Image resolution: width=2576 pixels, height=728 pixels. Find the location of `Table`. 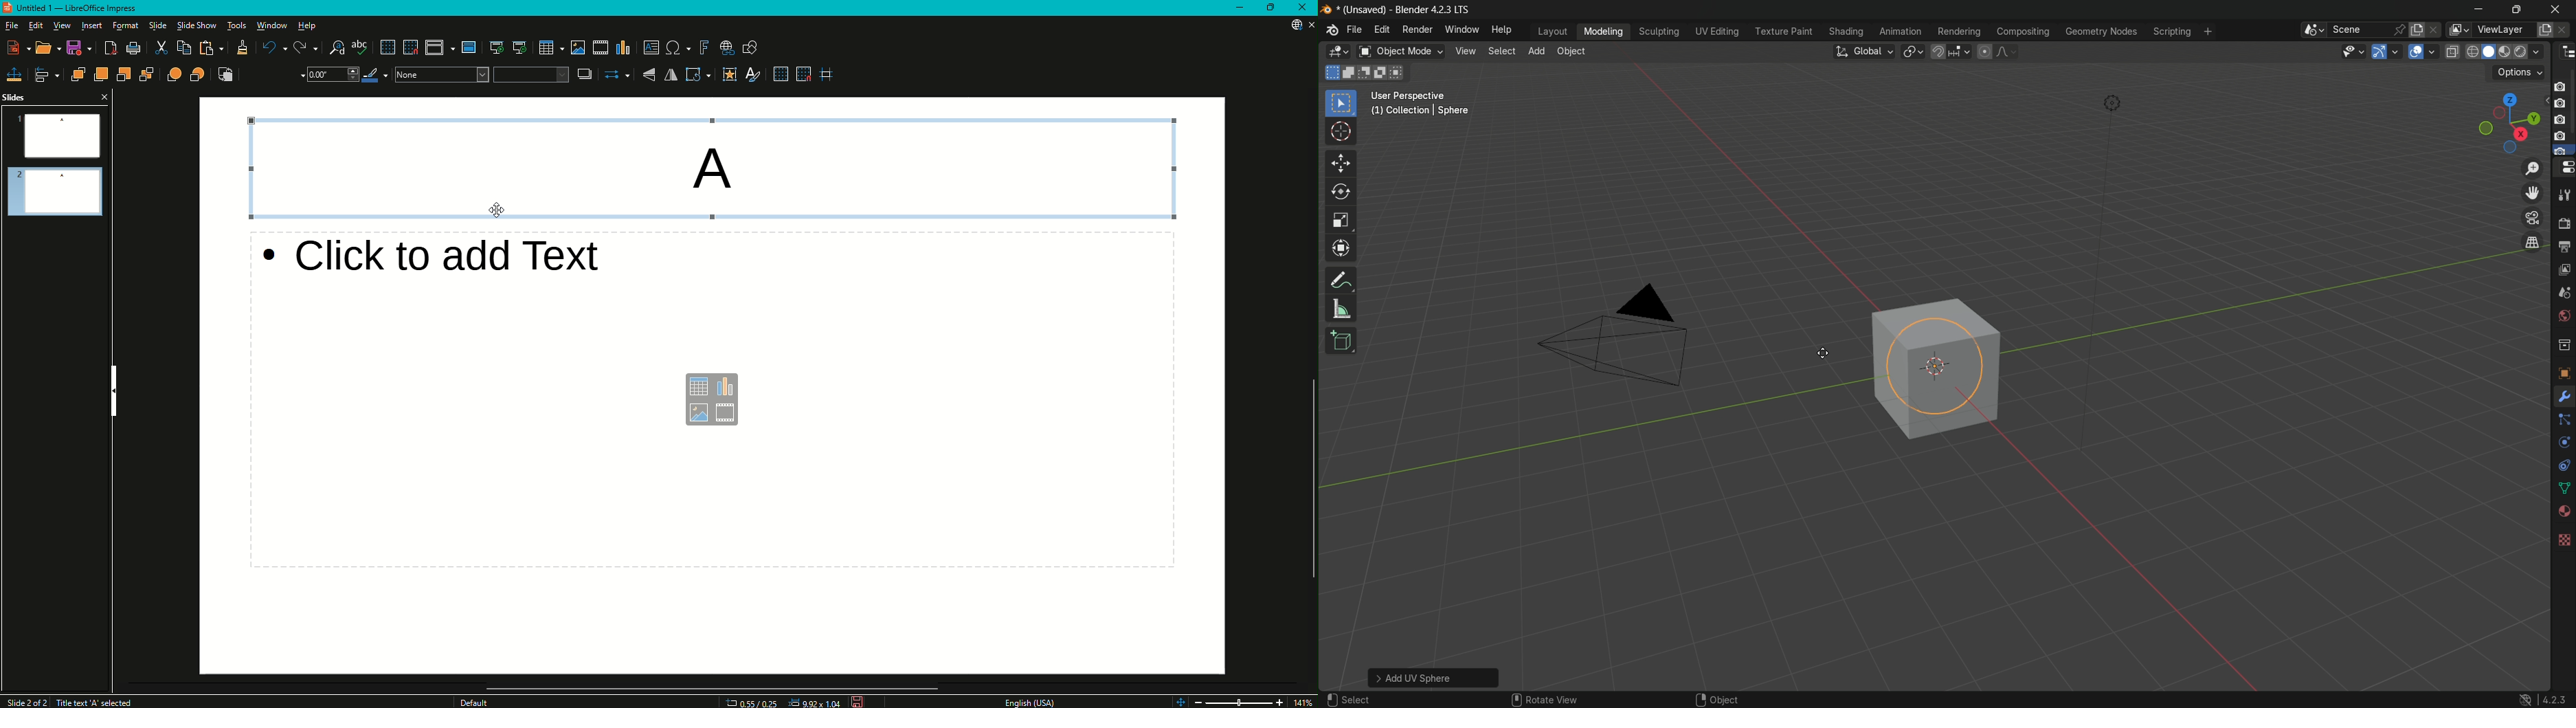

Table is located at coordinates (547, 45).